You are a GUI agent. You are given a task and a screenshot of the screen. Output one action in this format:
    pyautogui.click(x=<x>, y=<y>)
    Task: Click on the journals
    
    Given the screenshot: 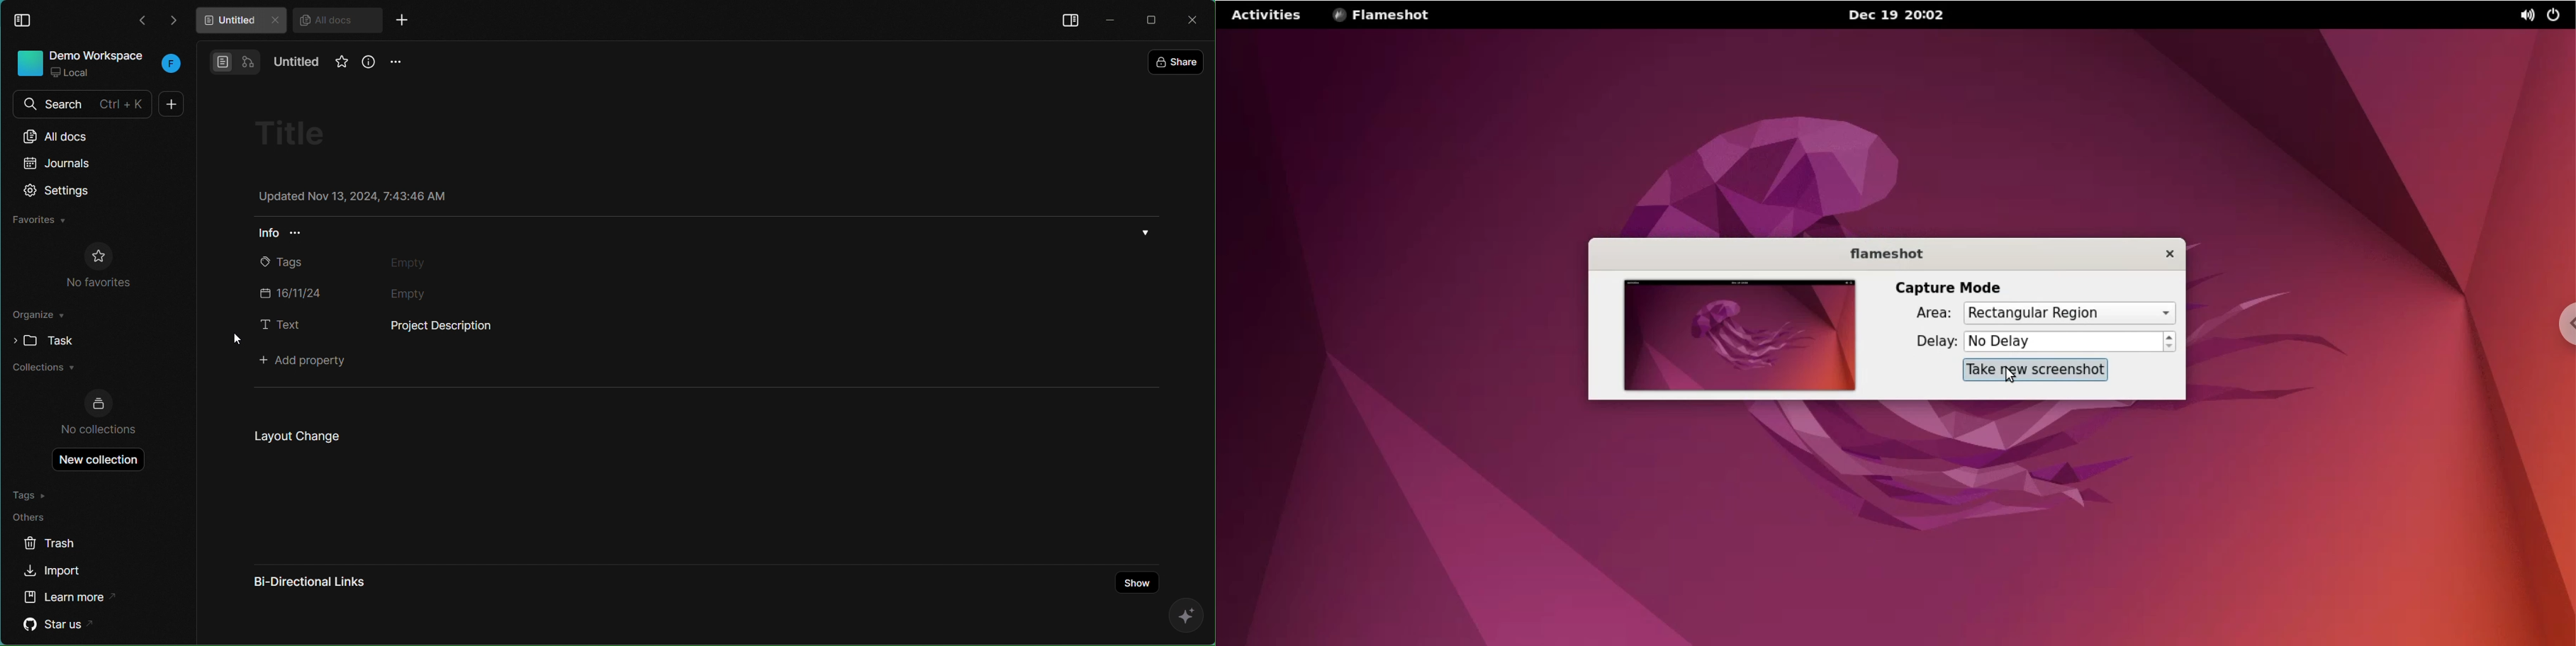 What is the action you would take?
    pyautogui.click(x=58, y=163)
    